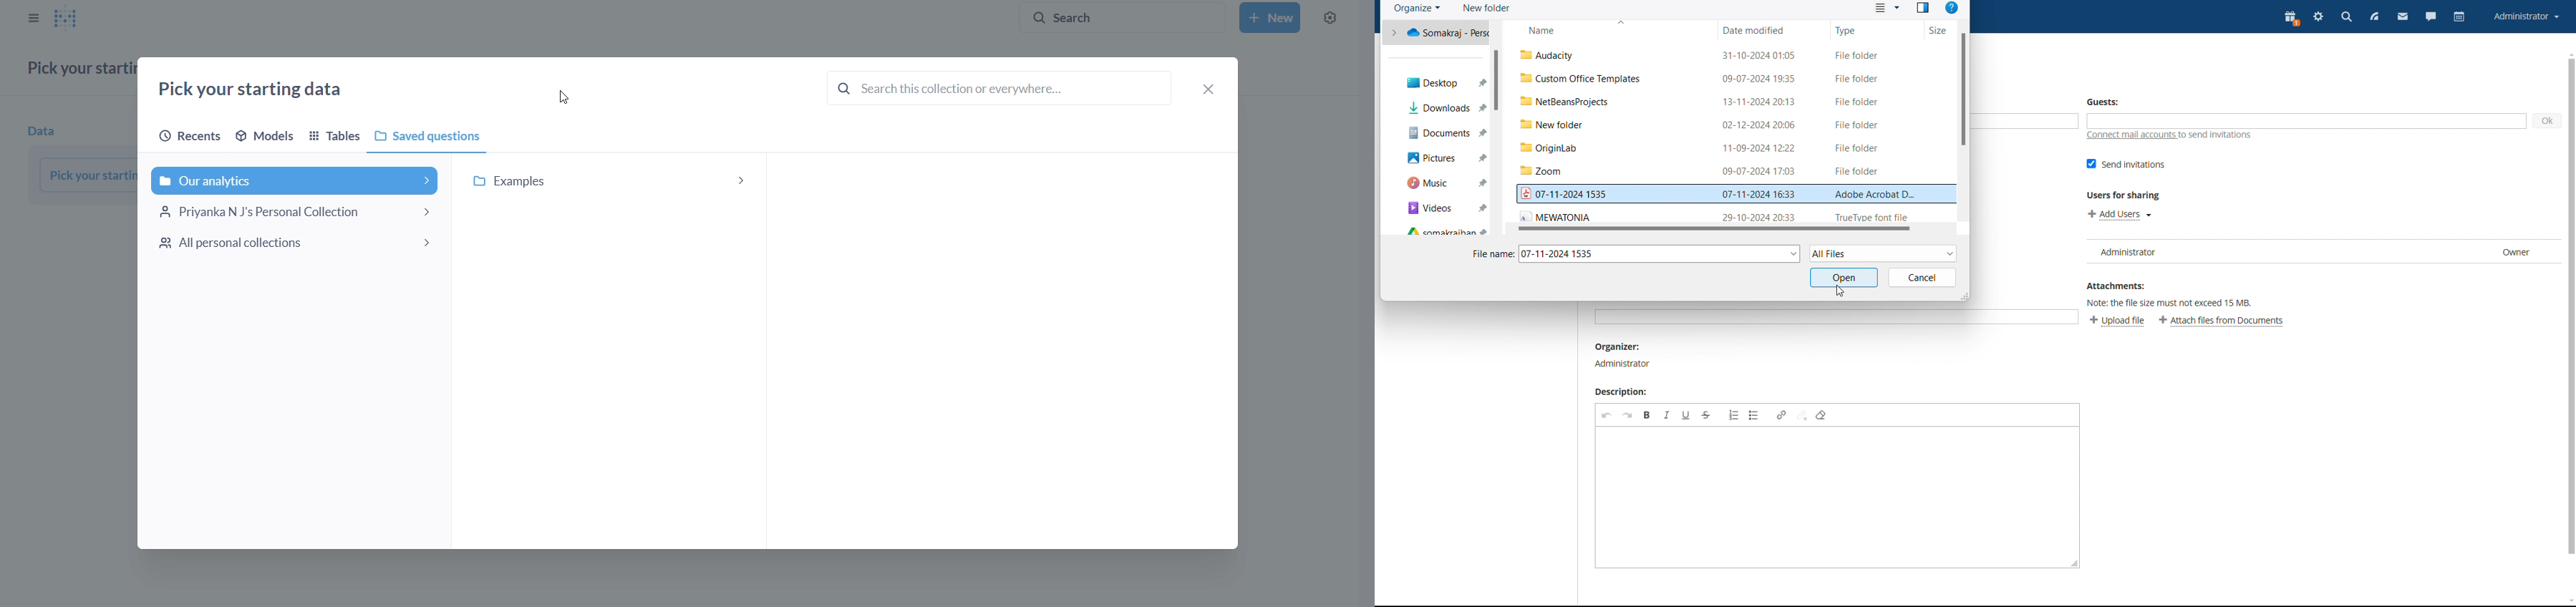 The width and height of the screenshot is (2576, 616). What do you see at coordinates (2320, 18) in the screenshot?
I see `settings` at bounding box center [2320, 18].